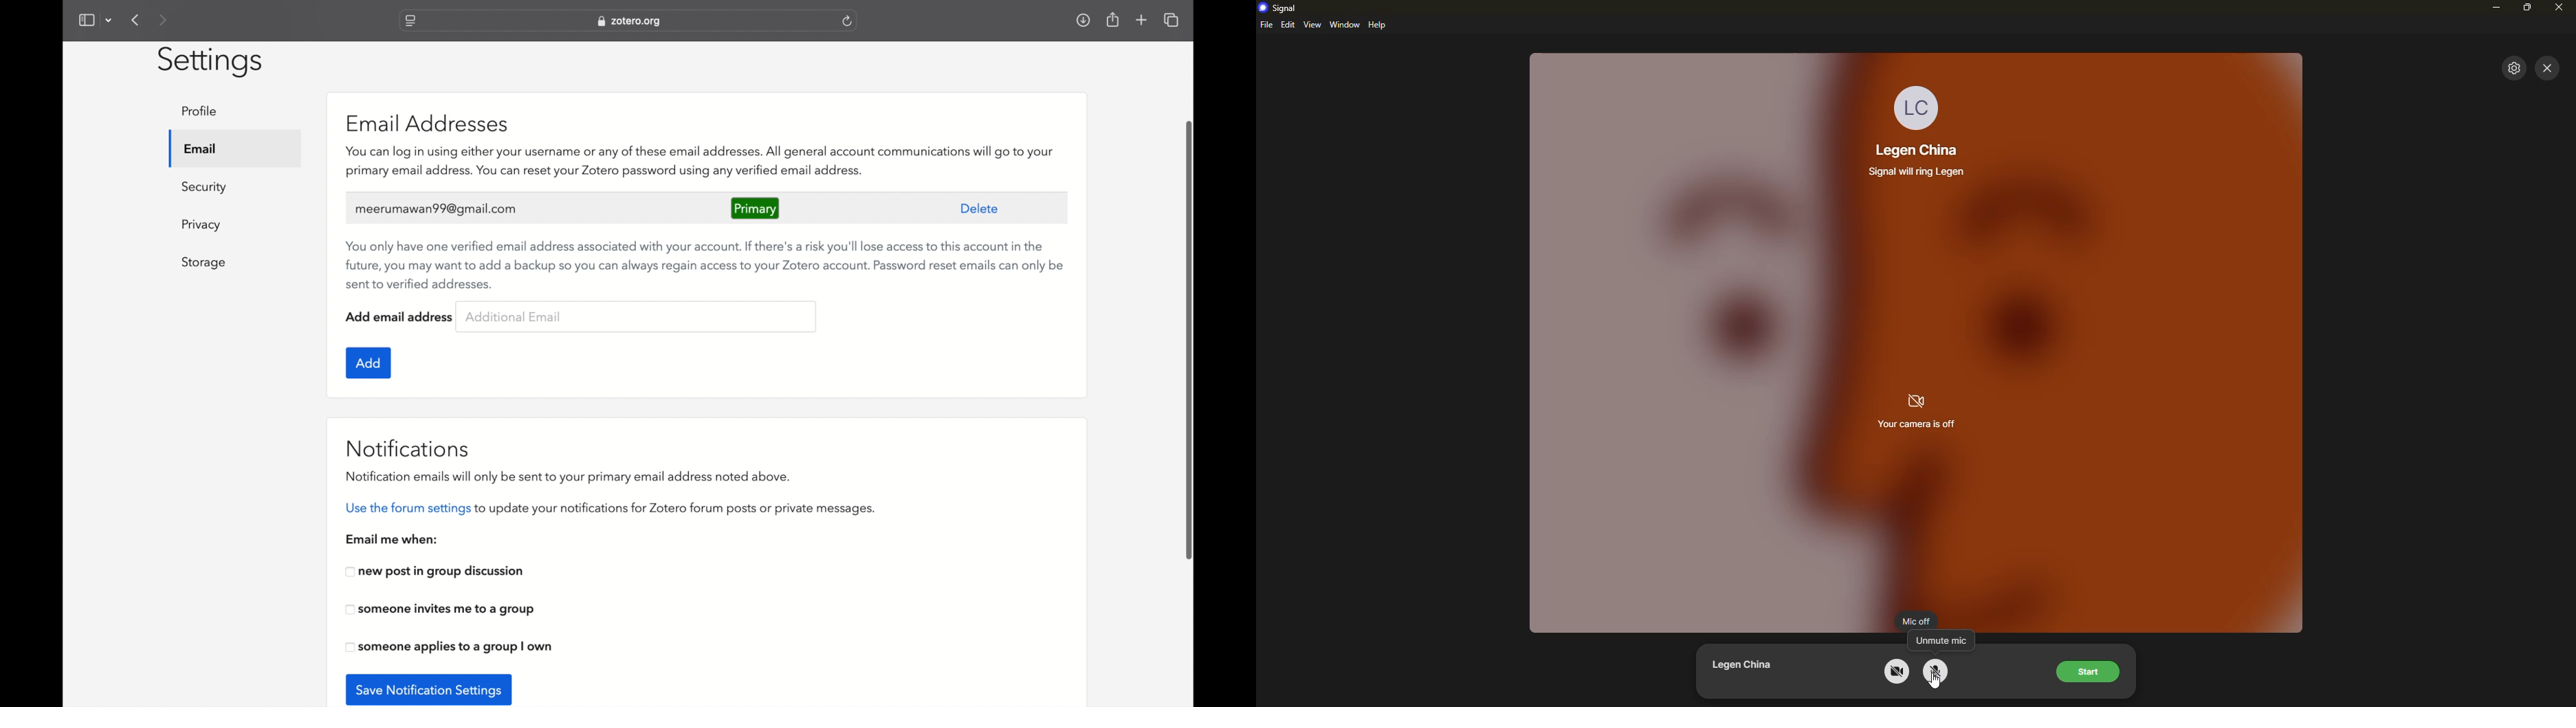 This screenshot has height=728, width=2576. I want to click on file, so click(1266, 25).